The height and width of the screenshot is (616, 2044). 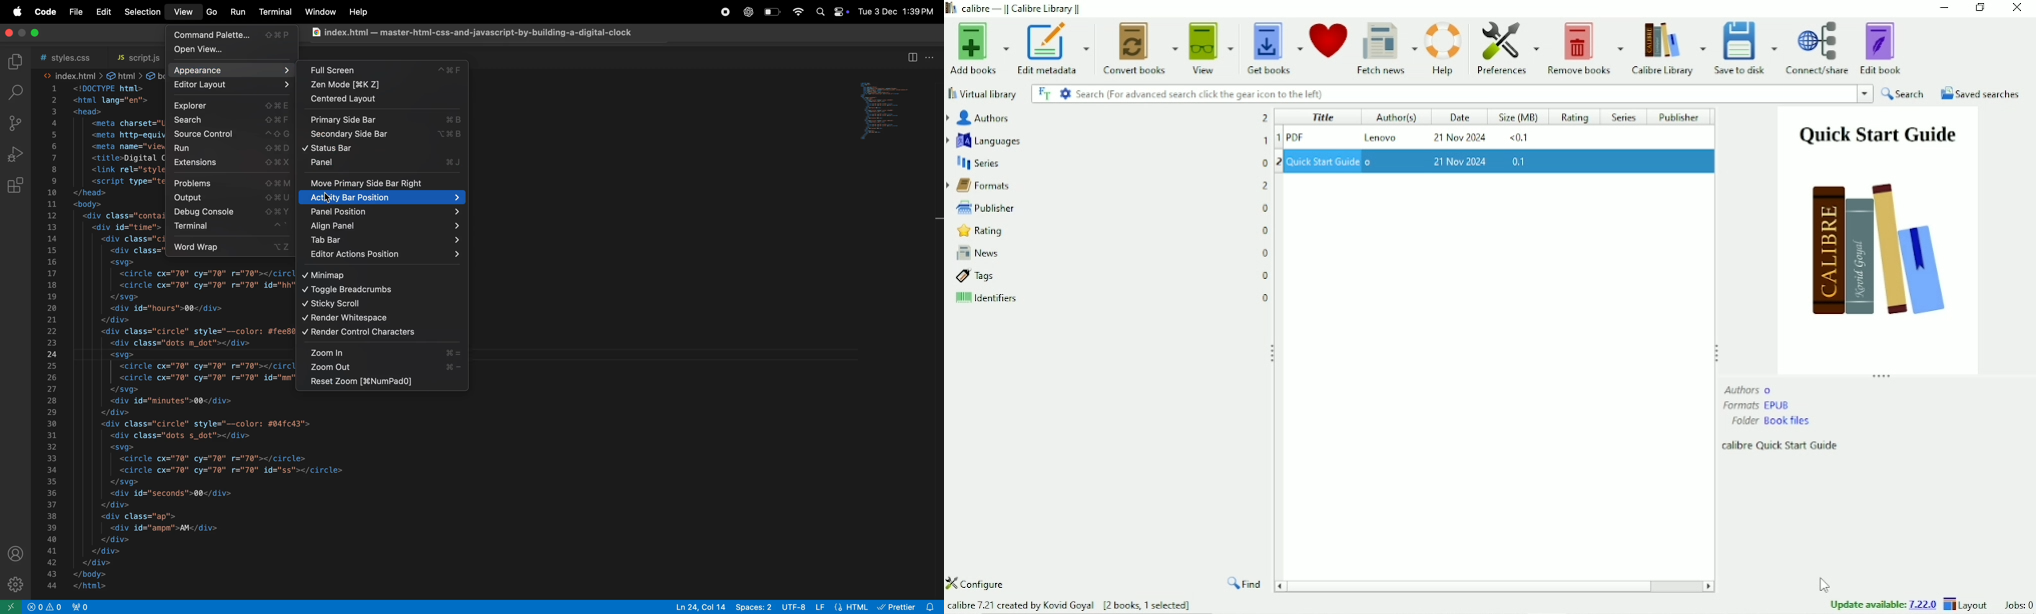 What do you see at coordinates (1771, 421) in the screenshot?
I see `Folder` at bounding box center [1771, 421].